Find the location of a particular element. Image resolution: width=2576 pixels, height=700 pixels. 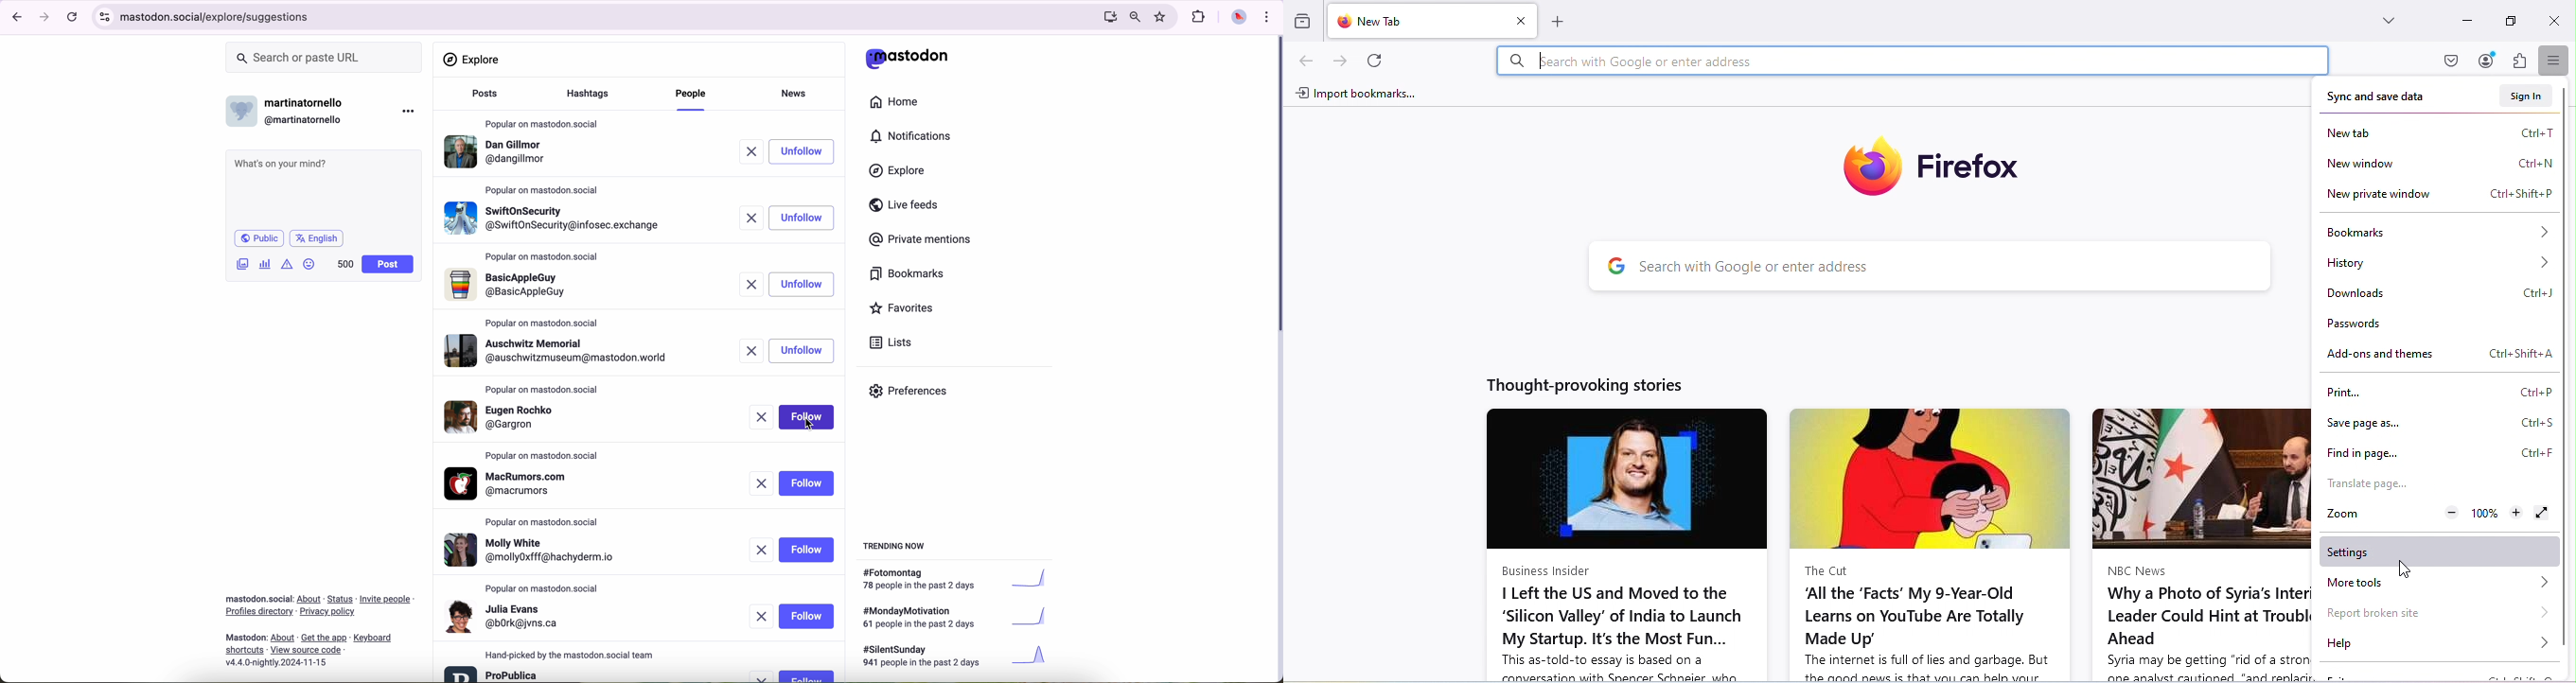

Thought-provoking stories is located at coordinates (1578, 387).